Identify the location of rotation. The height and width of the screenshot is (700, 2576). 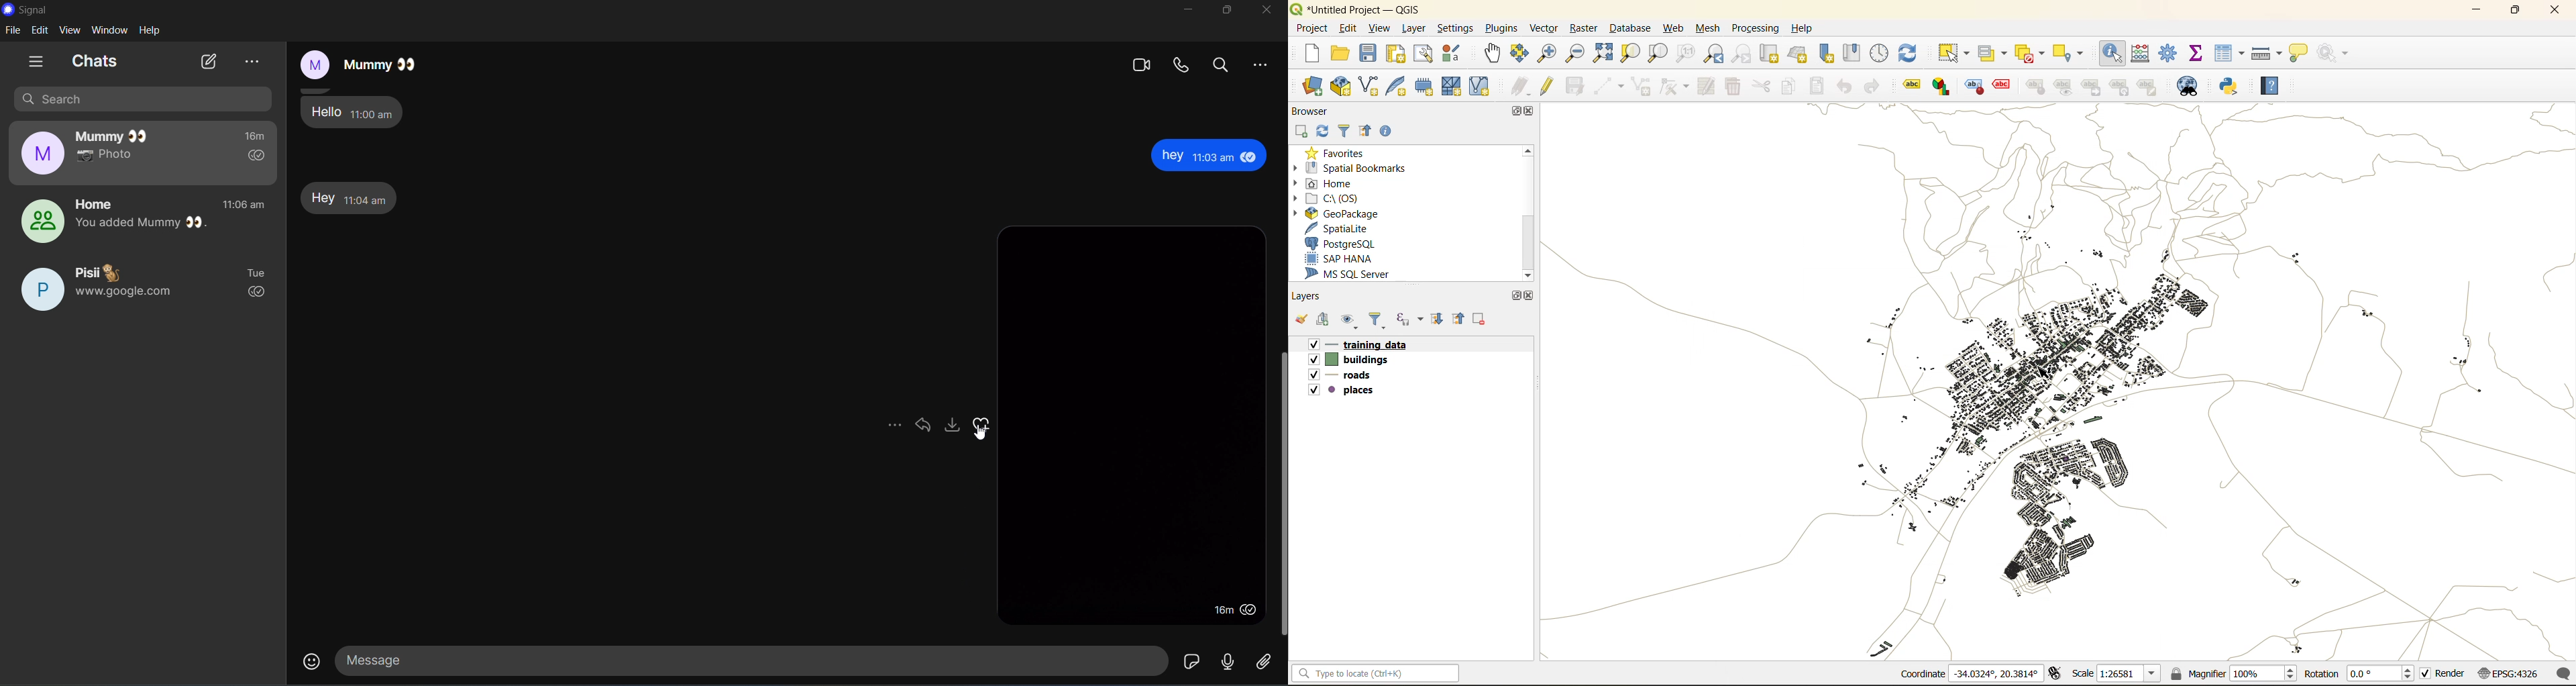
(2359, 675).